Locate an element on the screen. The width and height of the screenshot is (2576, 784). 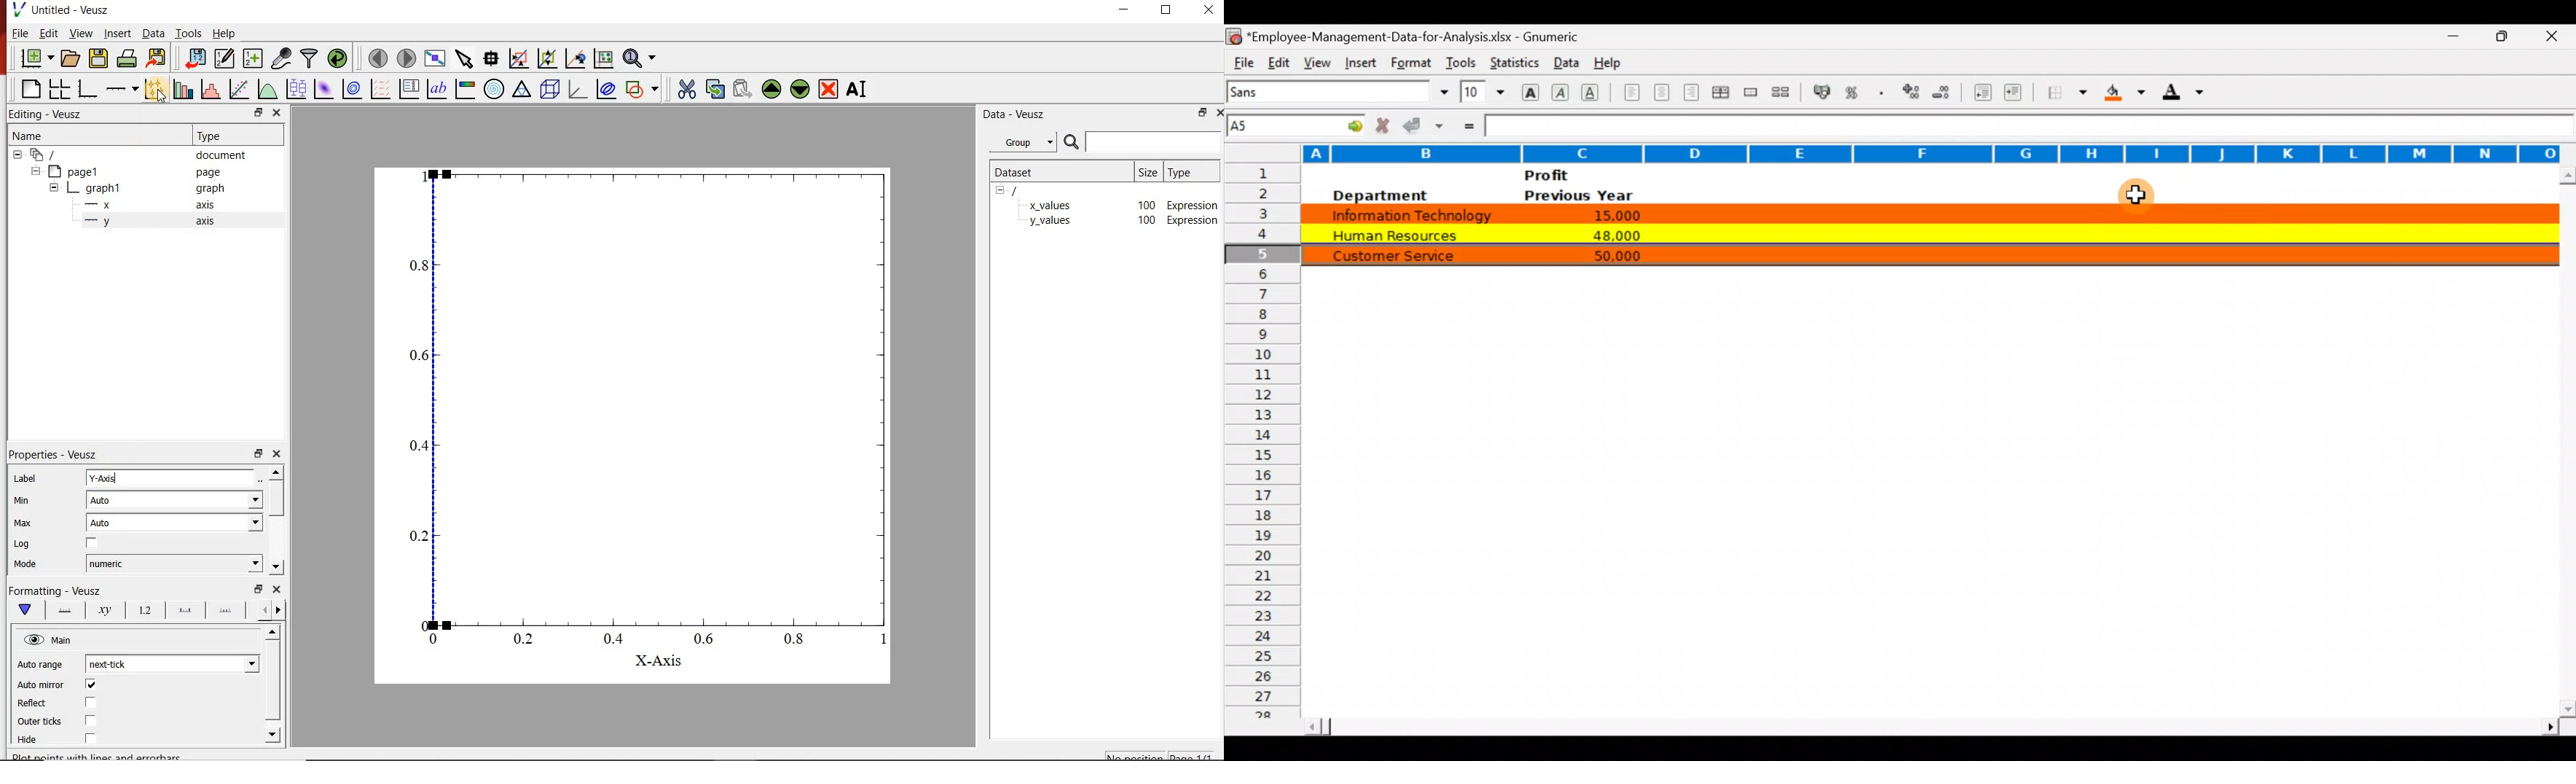
Department is located at coordinates (1379, 195).